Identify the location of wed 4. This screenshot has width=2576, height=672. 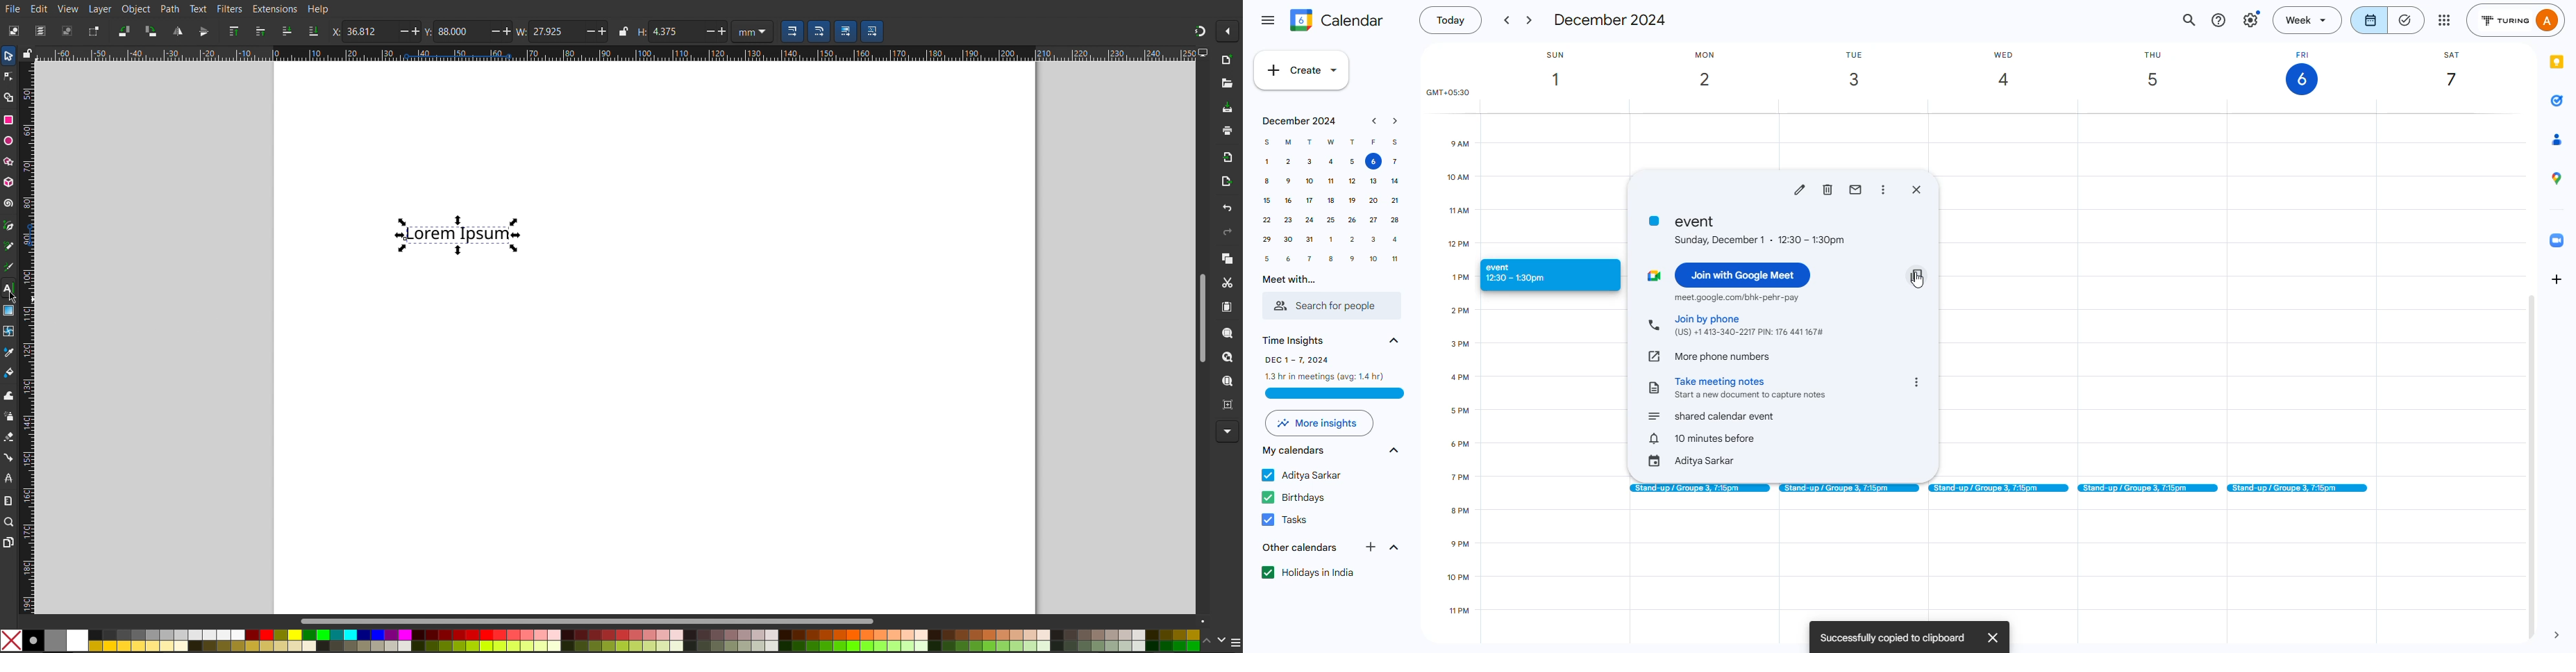
(2011, 72).